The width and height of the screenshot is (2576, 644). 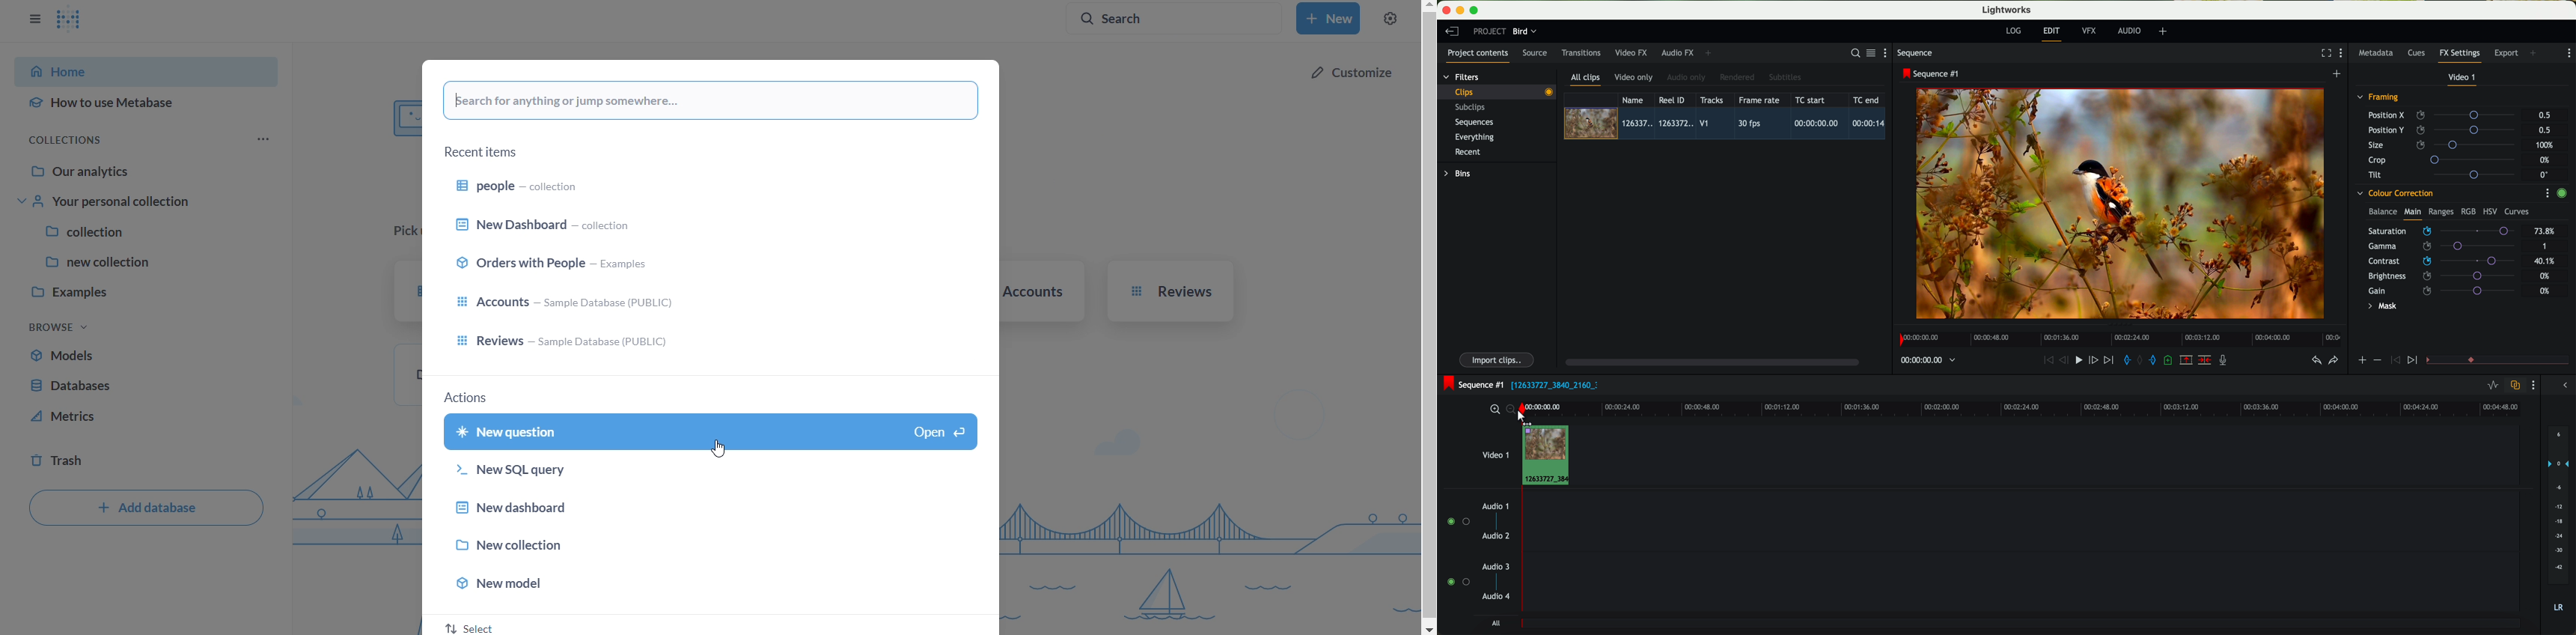 I want to click on import clips, so click(x=1498, y=359).